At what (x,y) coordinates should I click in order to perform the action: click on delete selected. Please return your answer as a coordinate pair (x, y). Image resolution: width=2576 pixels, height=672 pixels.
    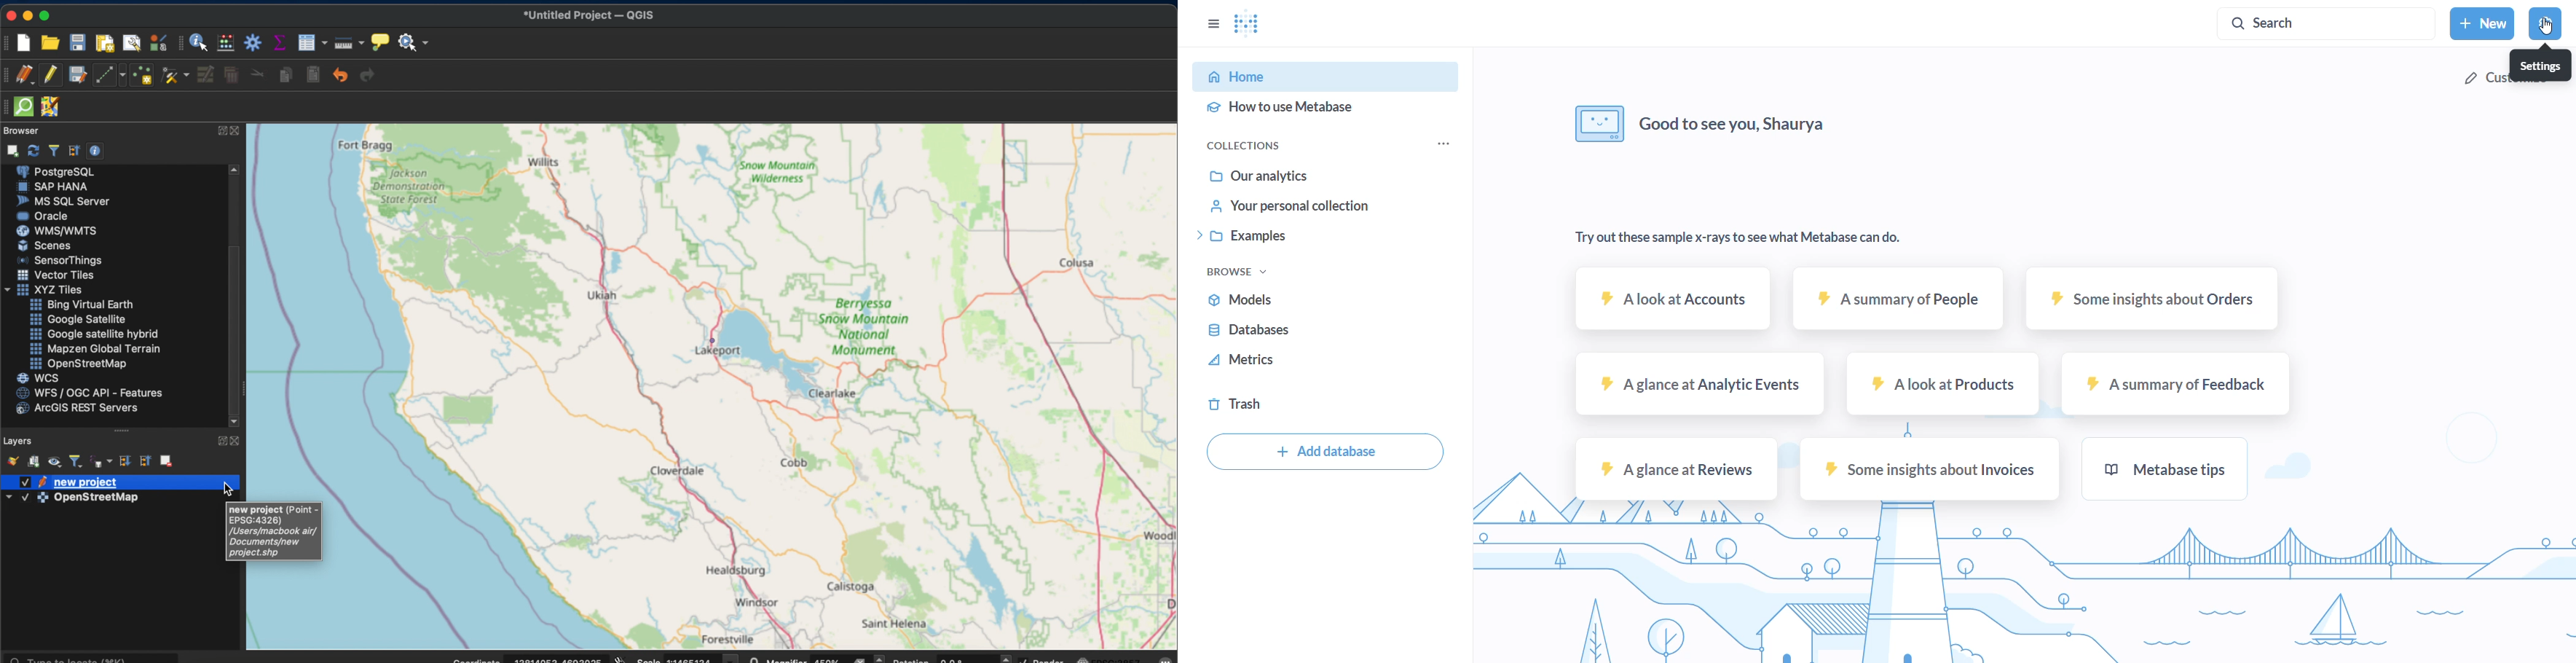
    Looking at the image, I should click on (233, 75).